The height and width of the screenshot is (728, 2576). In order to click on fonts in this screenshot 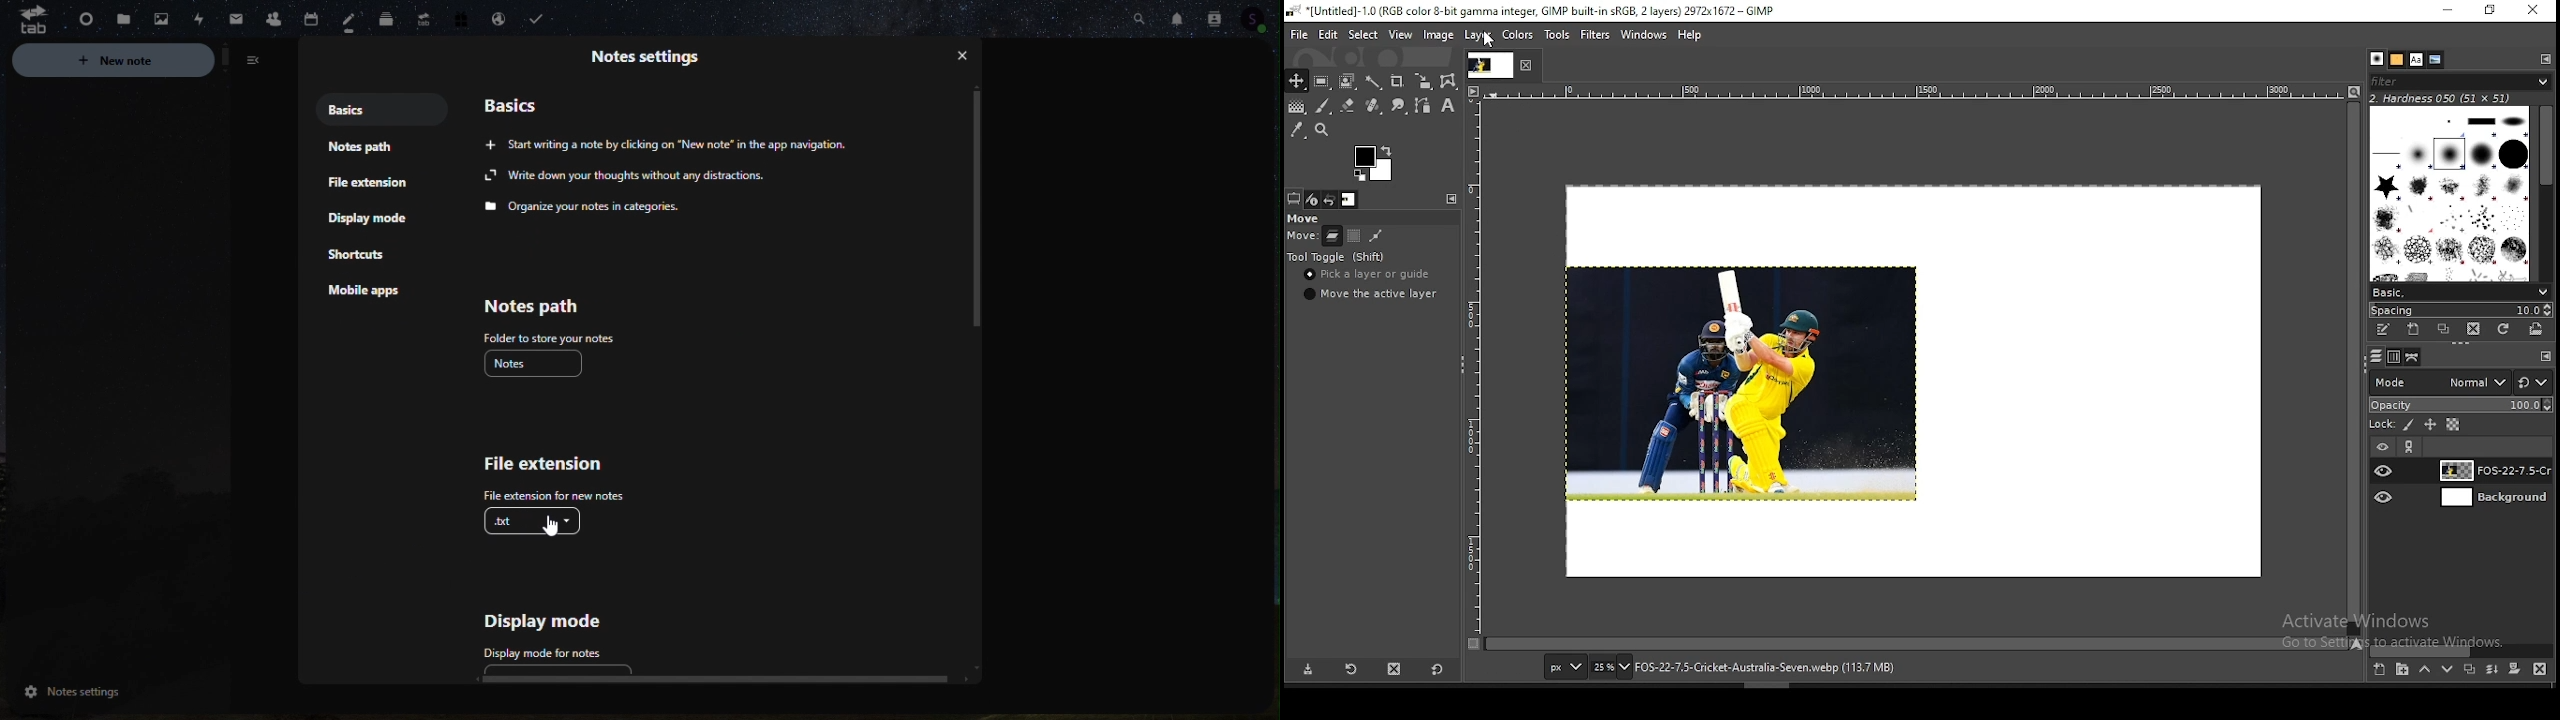, I will do `click(2417, 59)`.